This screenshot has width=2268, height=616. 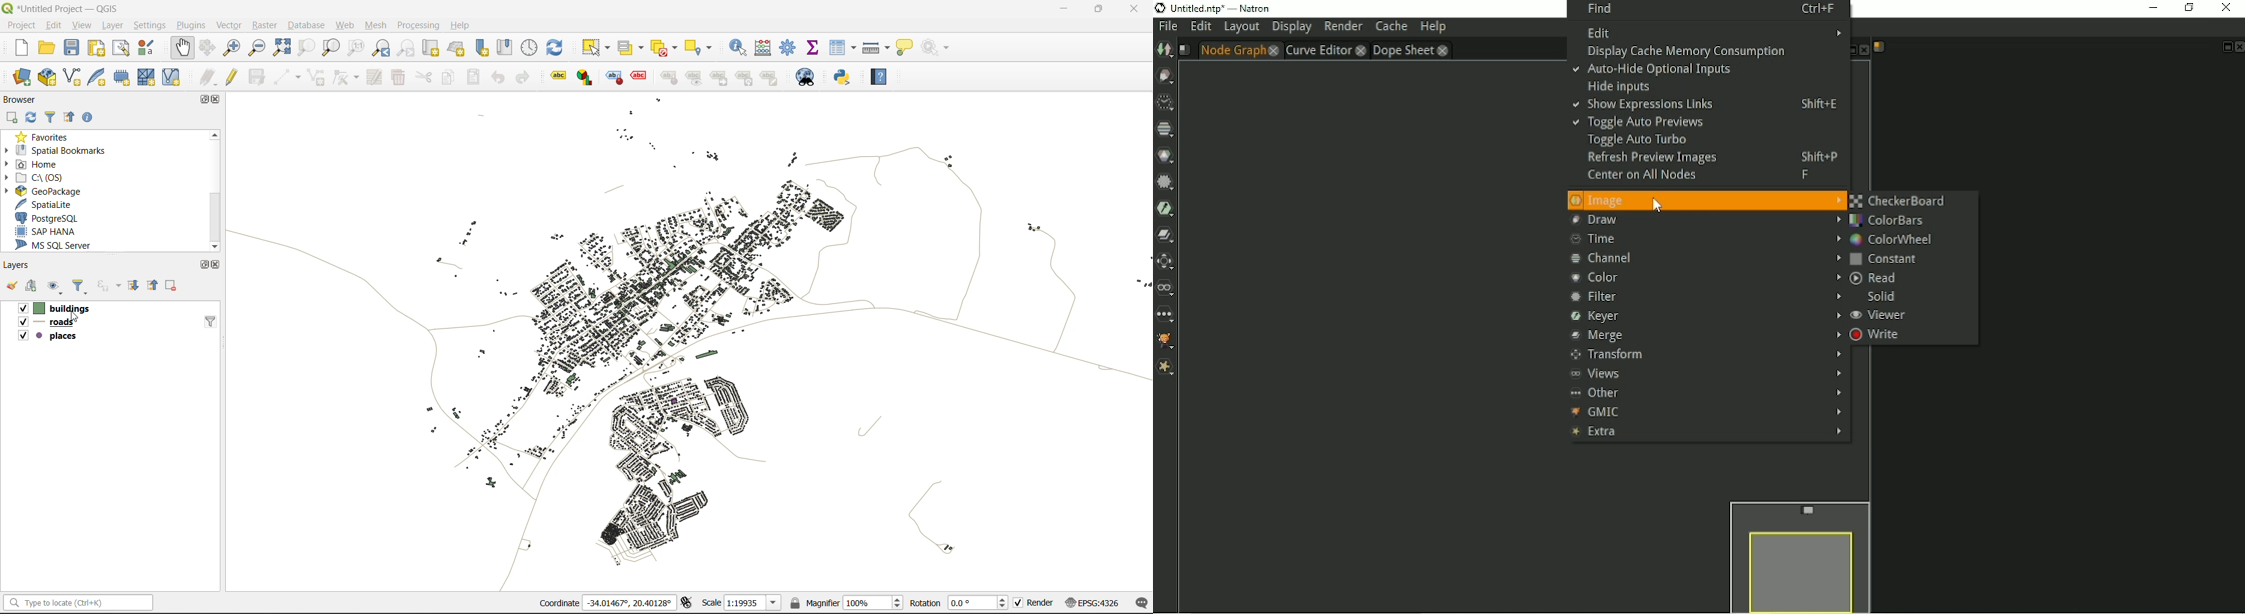 I want to click on delete, so click(x=397, y=79).